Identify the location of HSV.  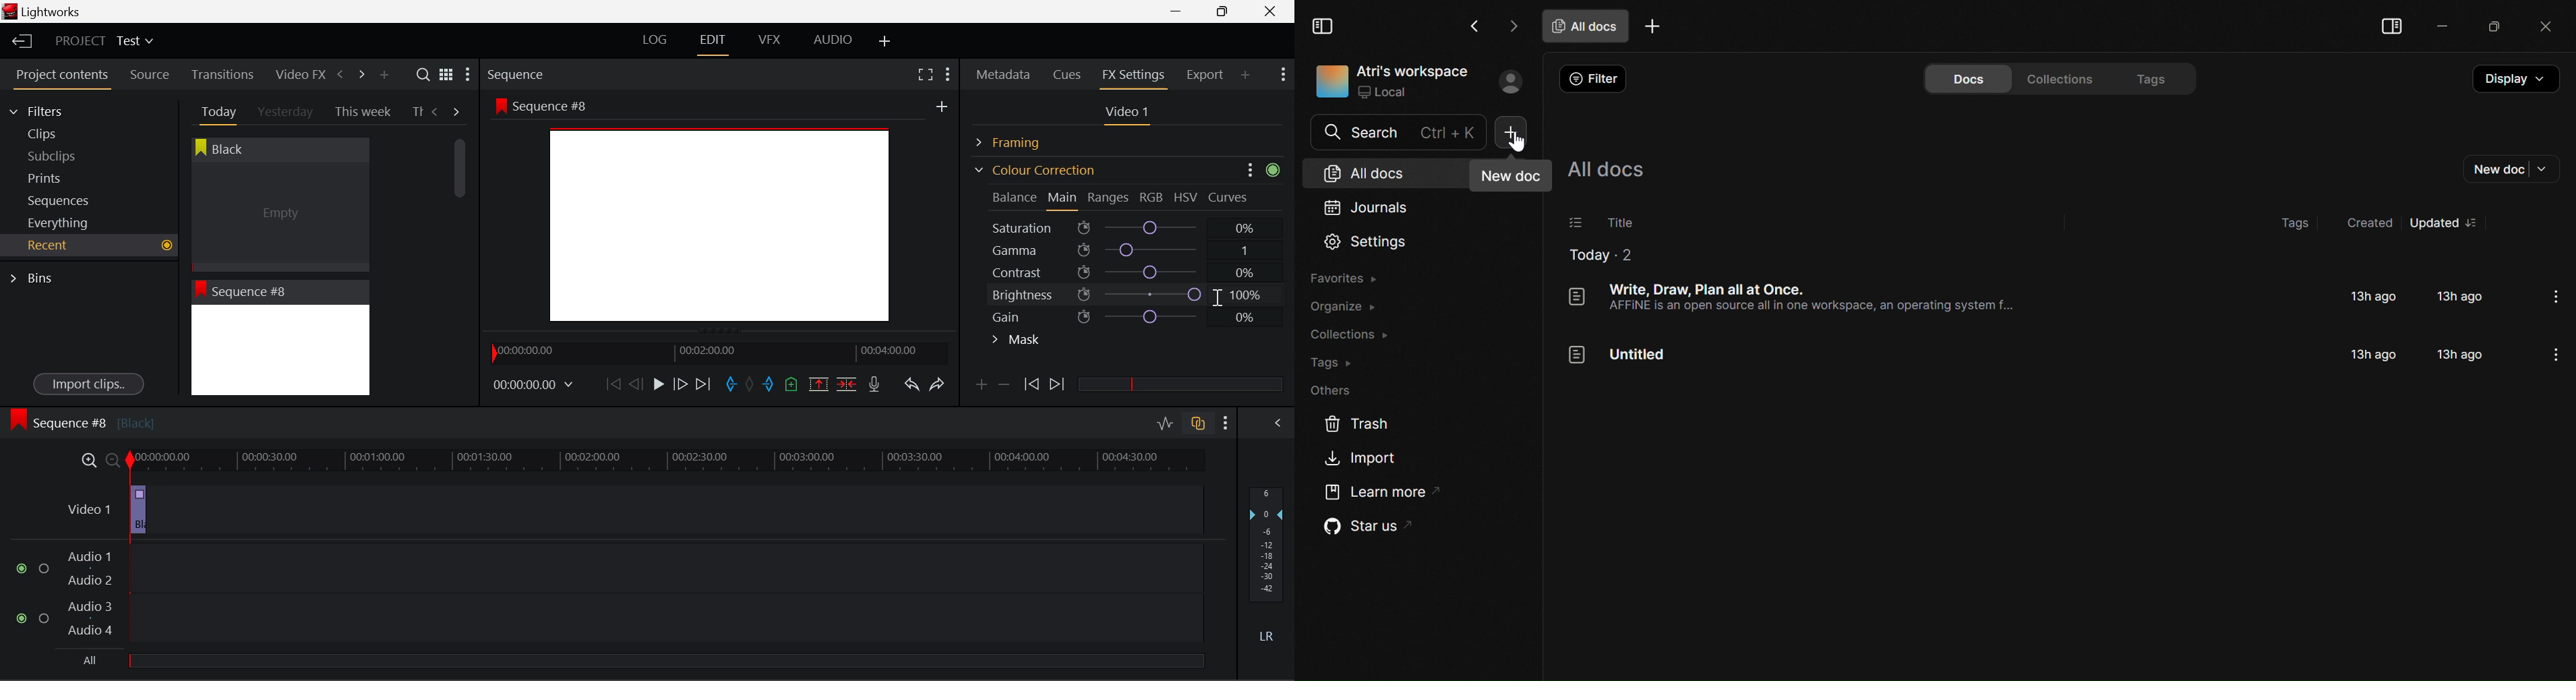
(1186, 197).